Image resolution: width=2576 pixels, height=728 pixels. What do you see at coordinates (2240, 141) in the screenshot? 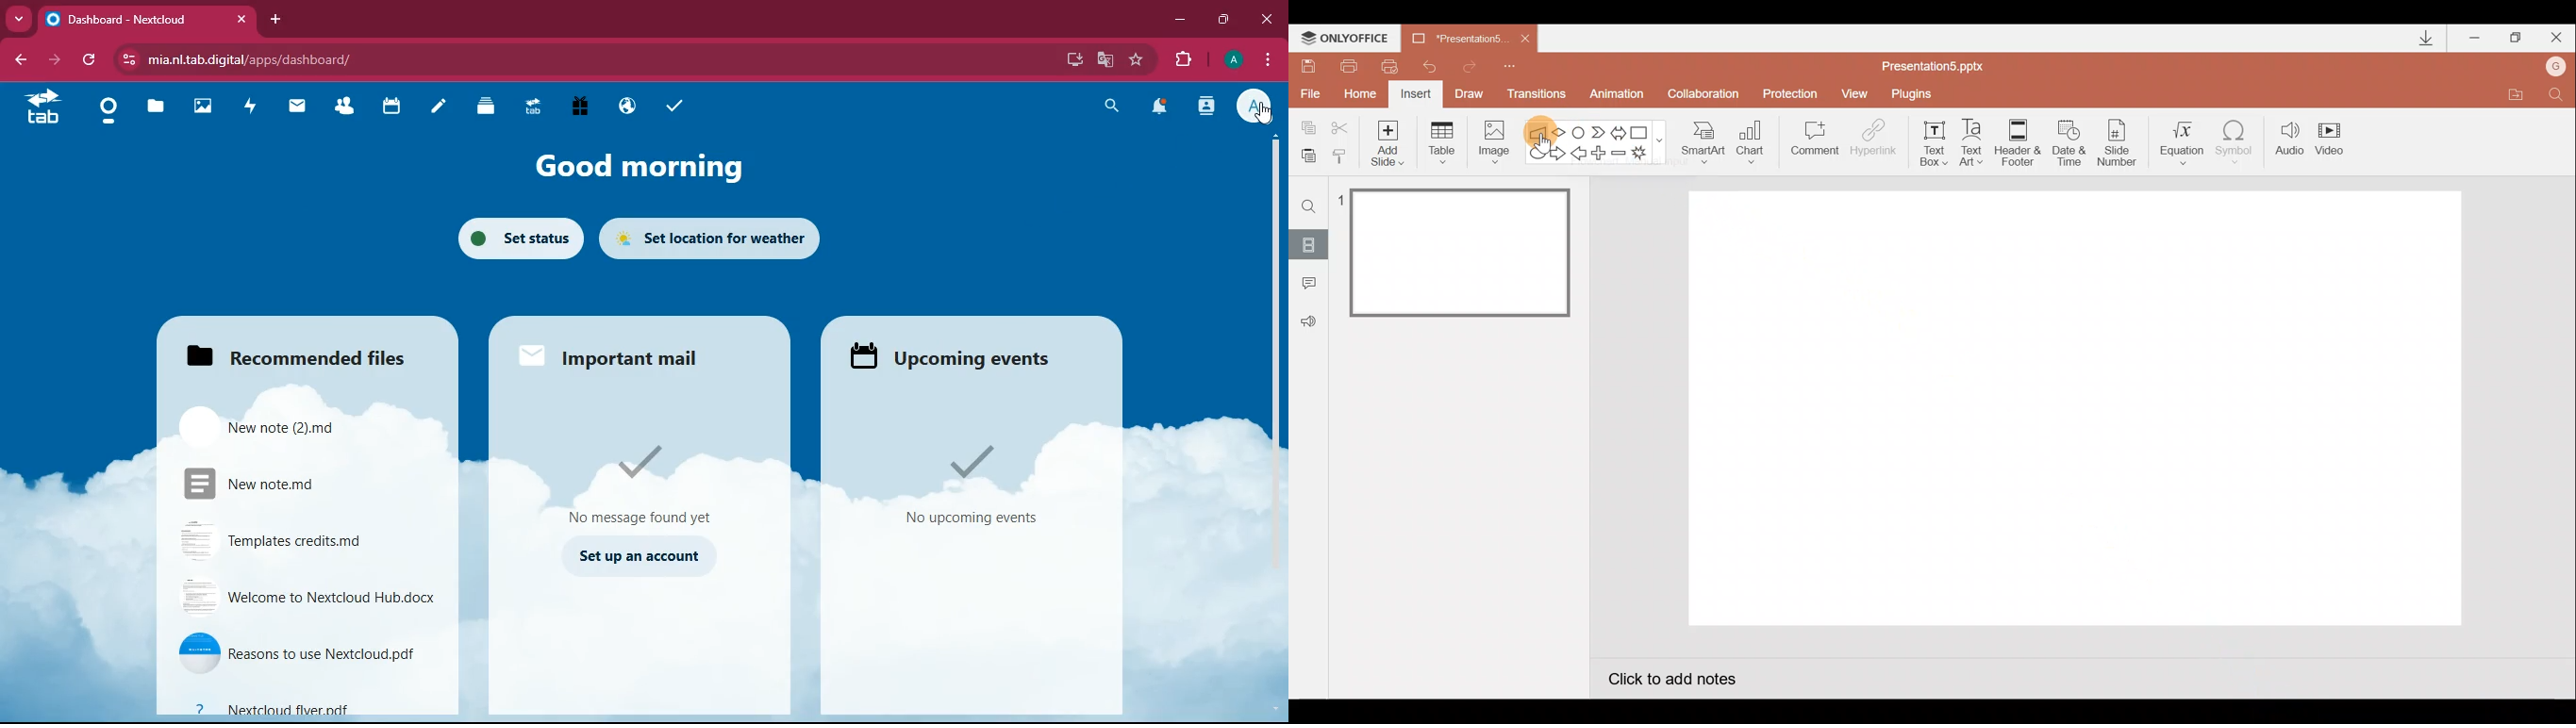
I see `Symbol` at bounding box center [2240, 141].